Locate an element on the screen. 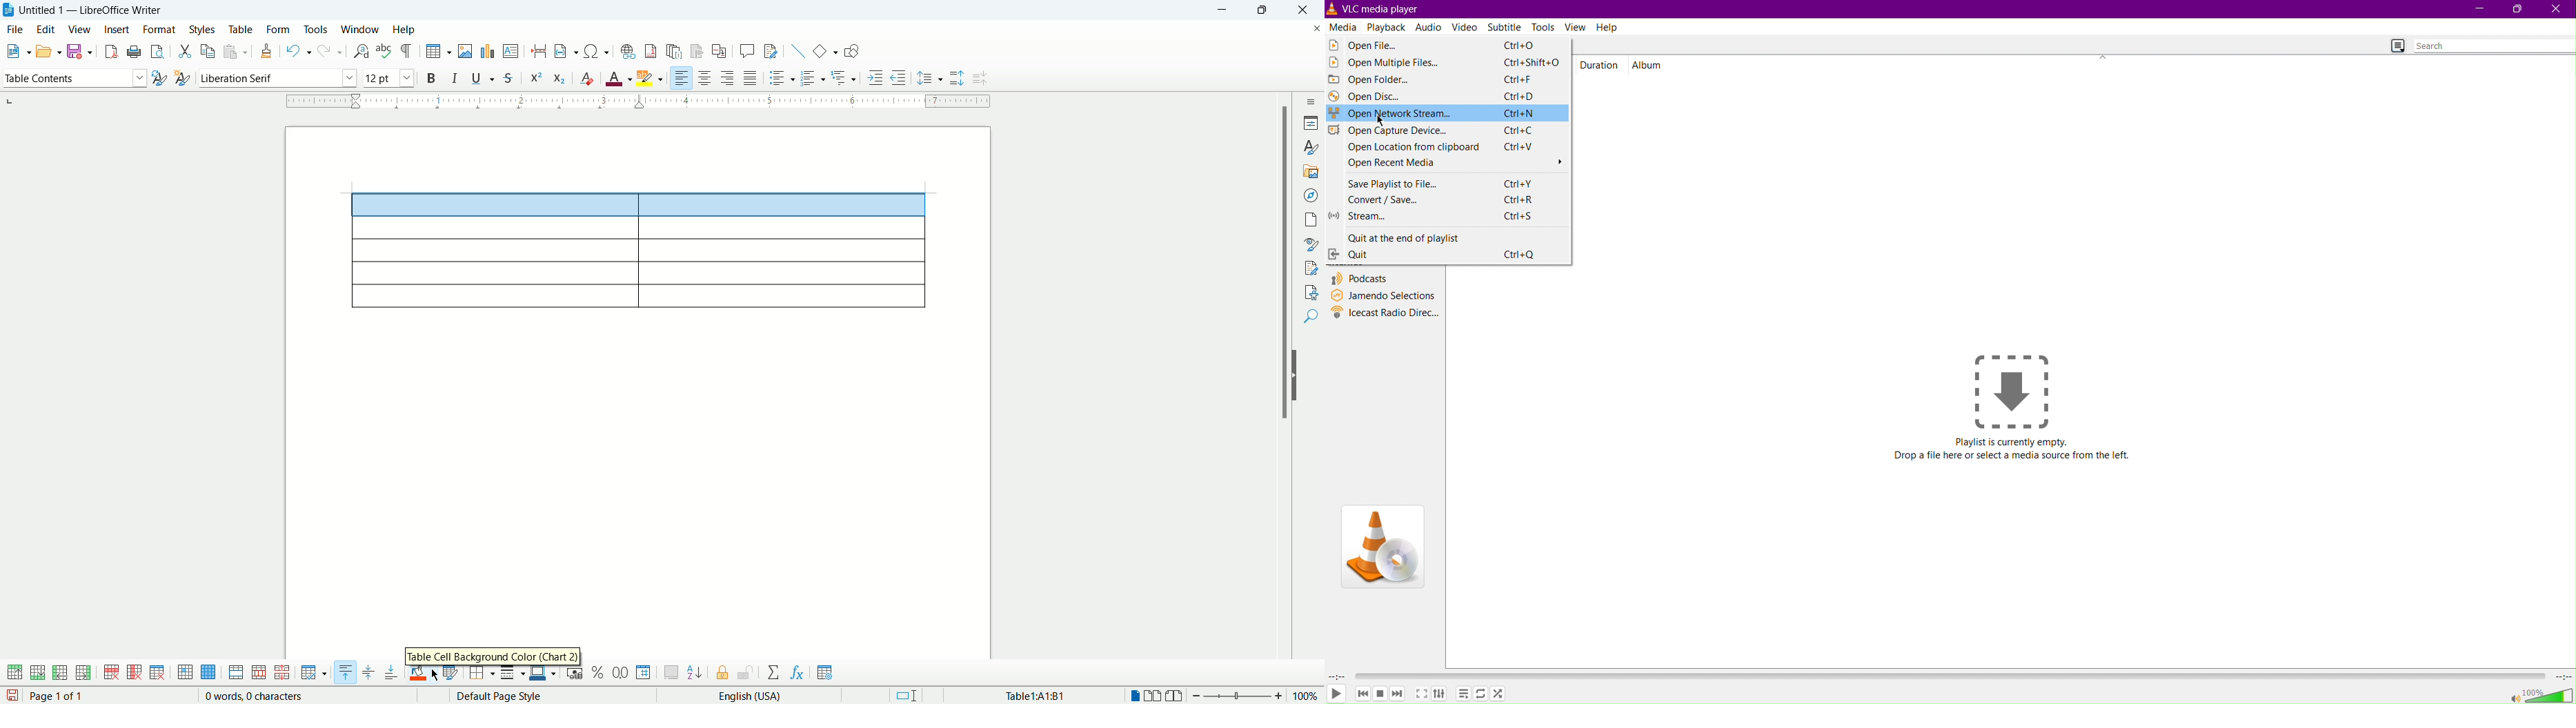 The image size is (2576, 728). close document is located at coordinates (1316, 29).